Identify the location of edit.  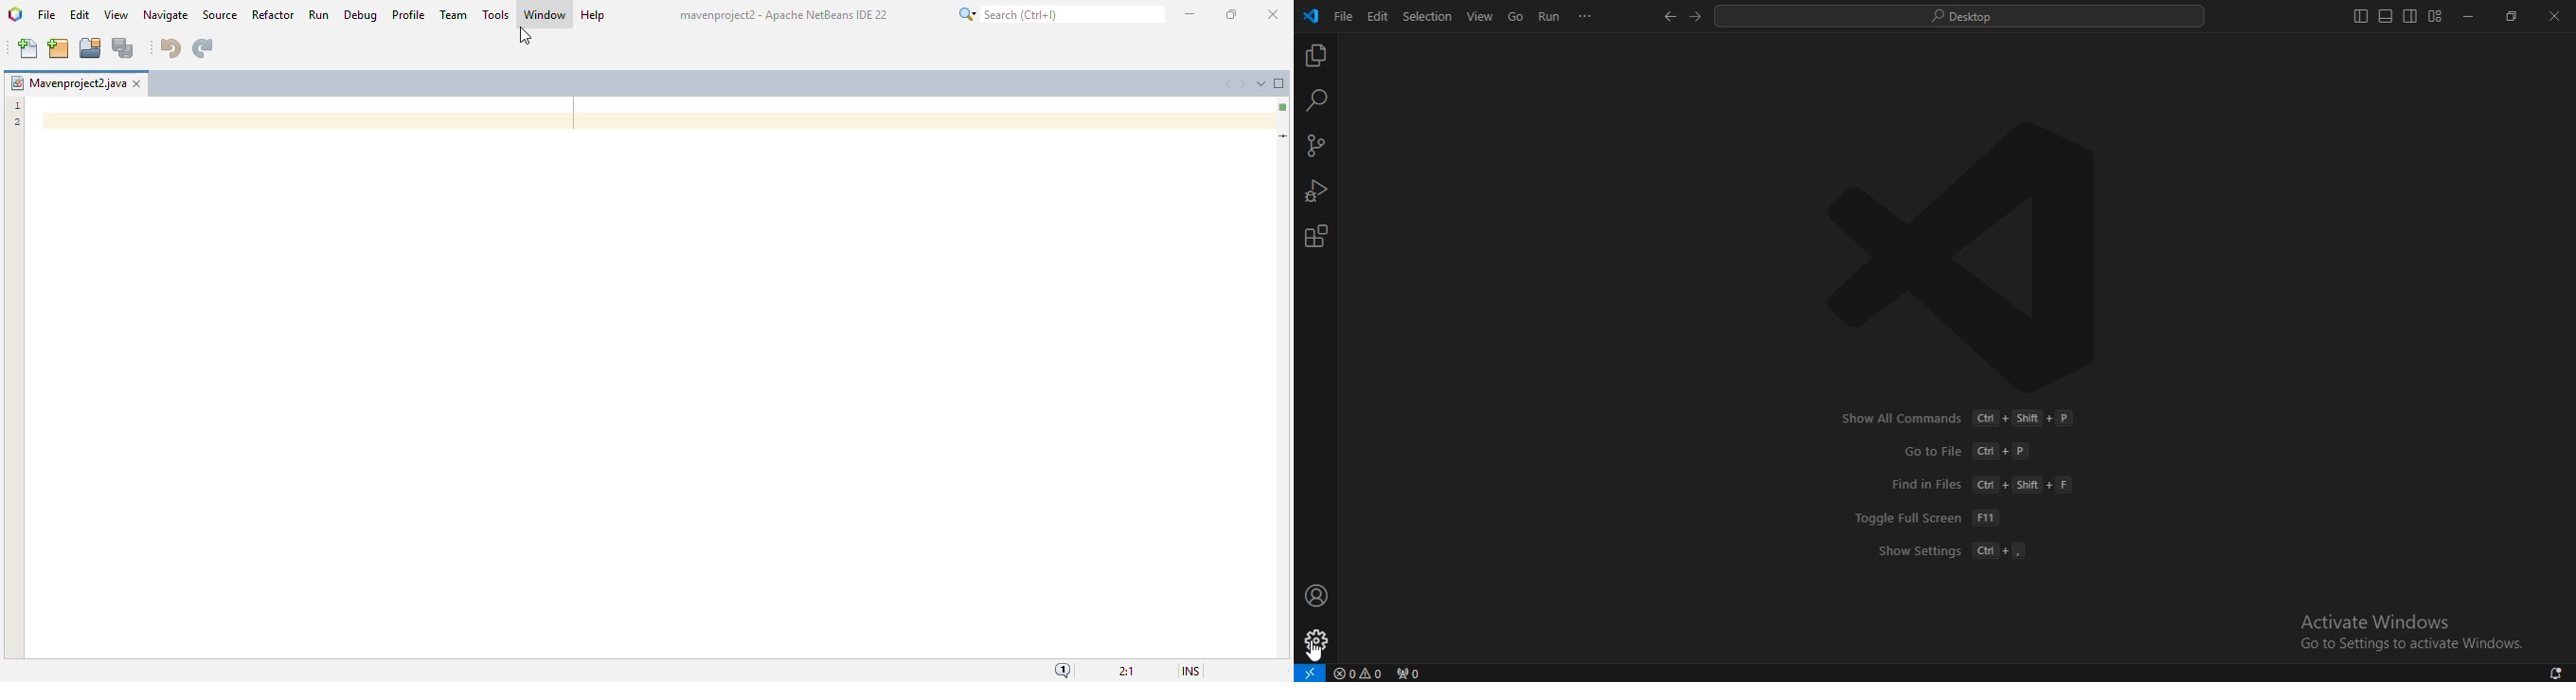
(1377, 18).